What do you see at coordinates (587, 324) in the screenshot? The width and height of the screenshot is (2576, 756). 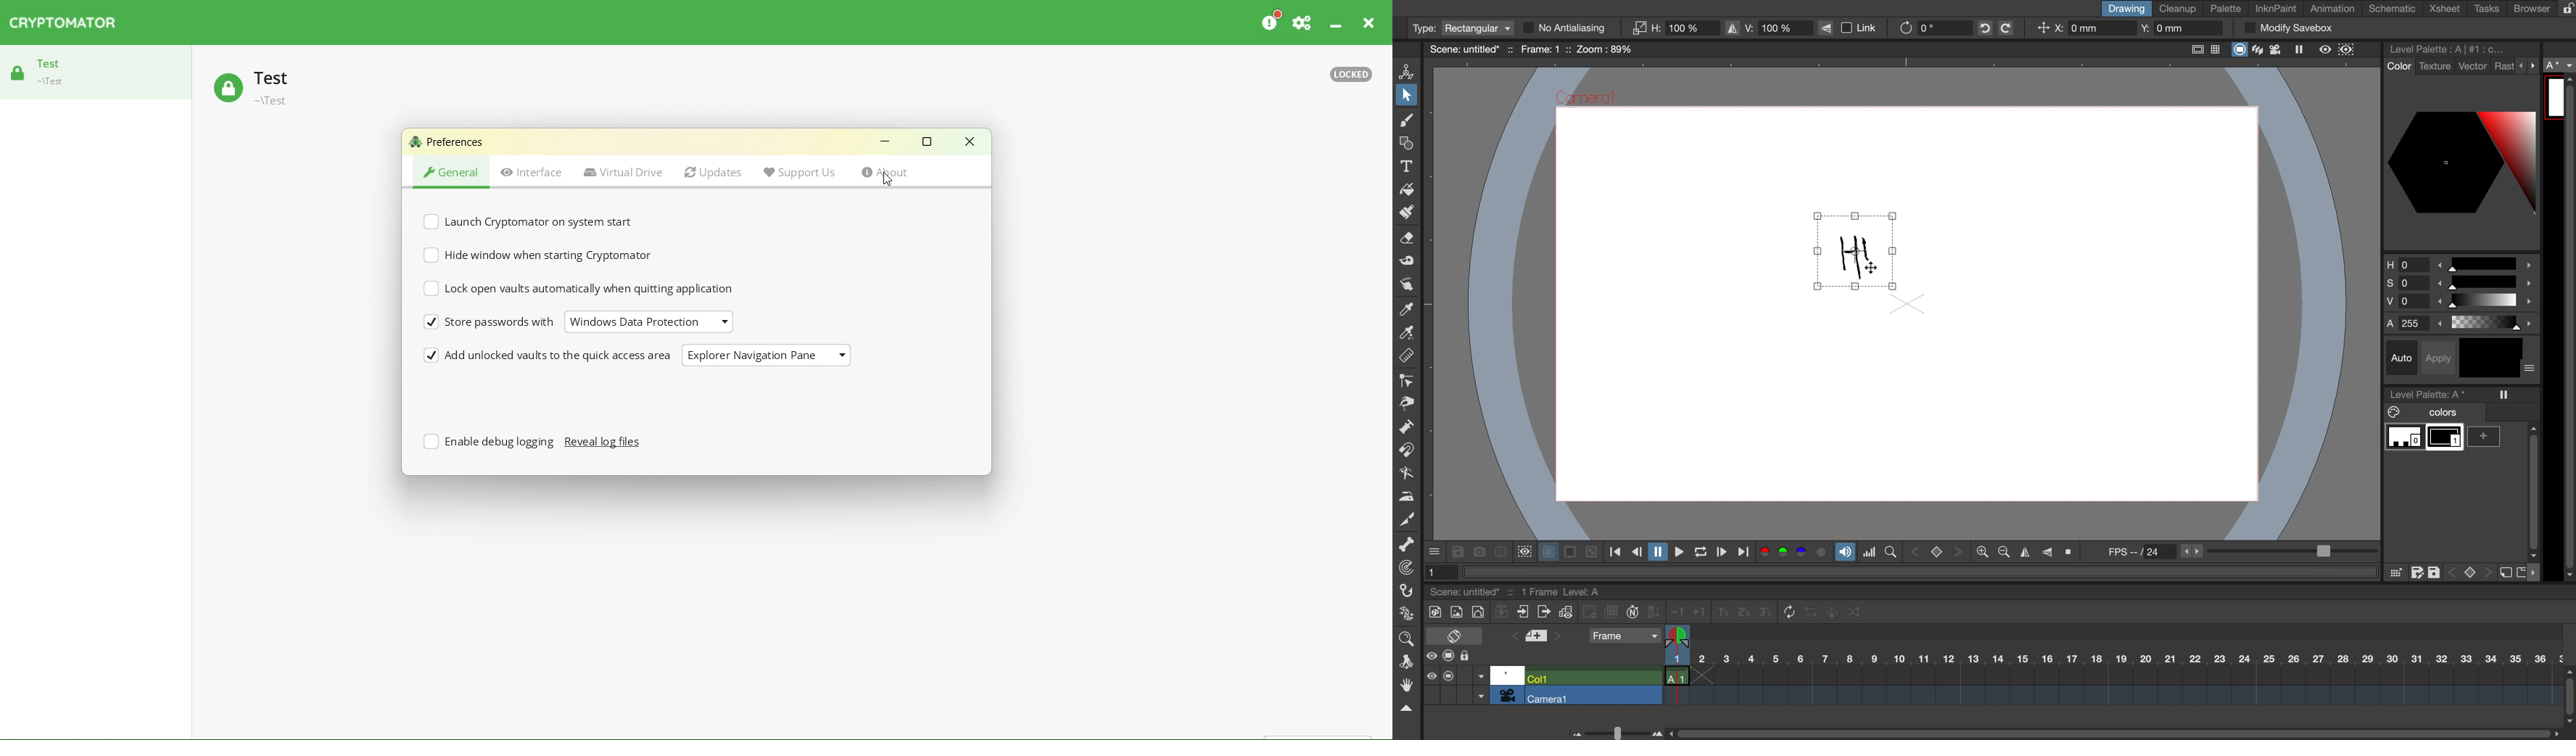 I see `Store passwords with Window Data Protection` at bounding box center [587, 324].